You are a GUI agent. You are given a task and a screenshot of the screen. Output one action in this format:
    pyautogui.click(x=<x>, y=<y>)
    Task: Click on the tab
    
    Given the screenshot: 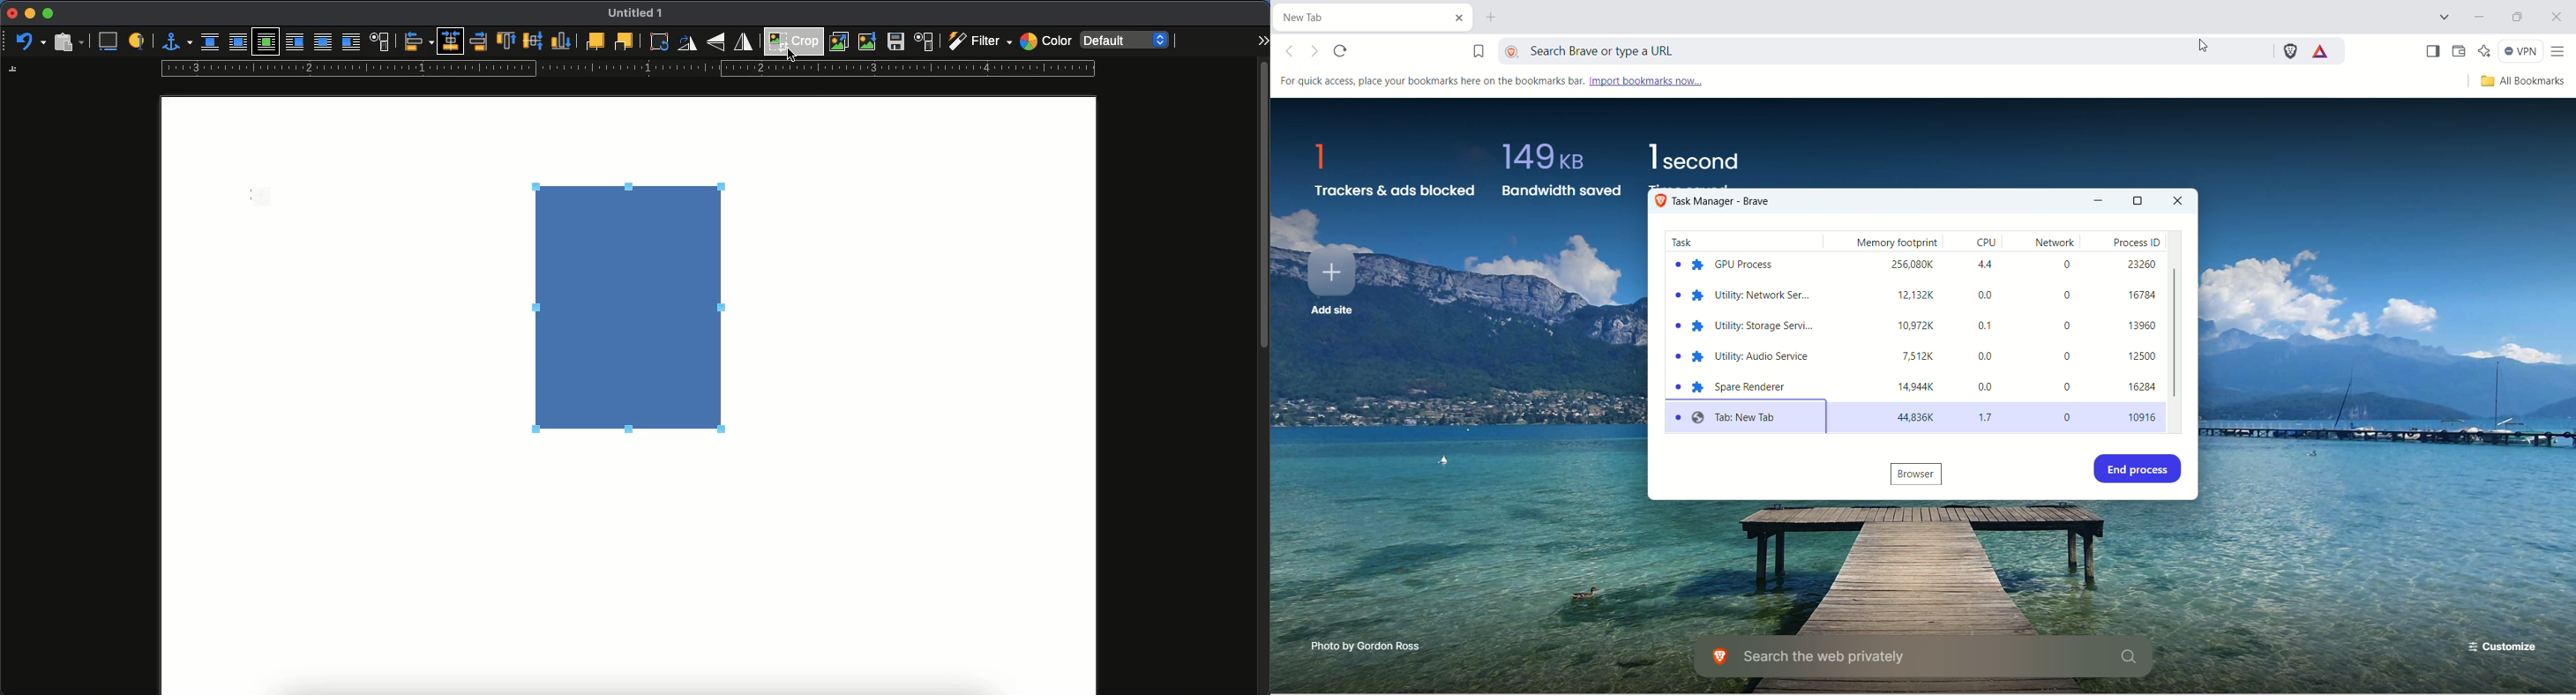 What is the action you would take?
    pyautogui.click(x=1749, y=417)
    